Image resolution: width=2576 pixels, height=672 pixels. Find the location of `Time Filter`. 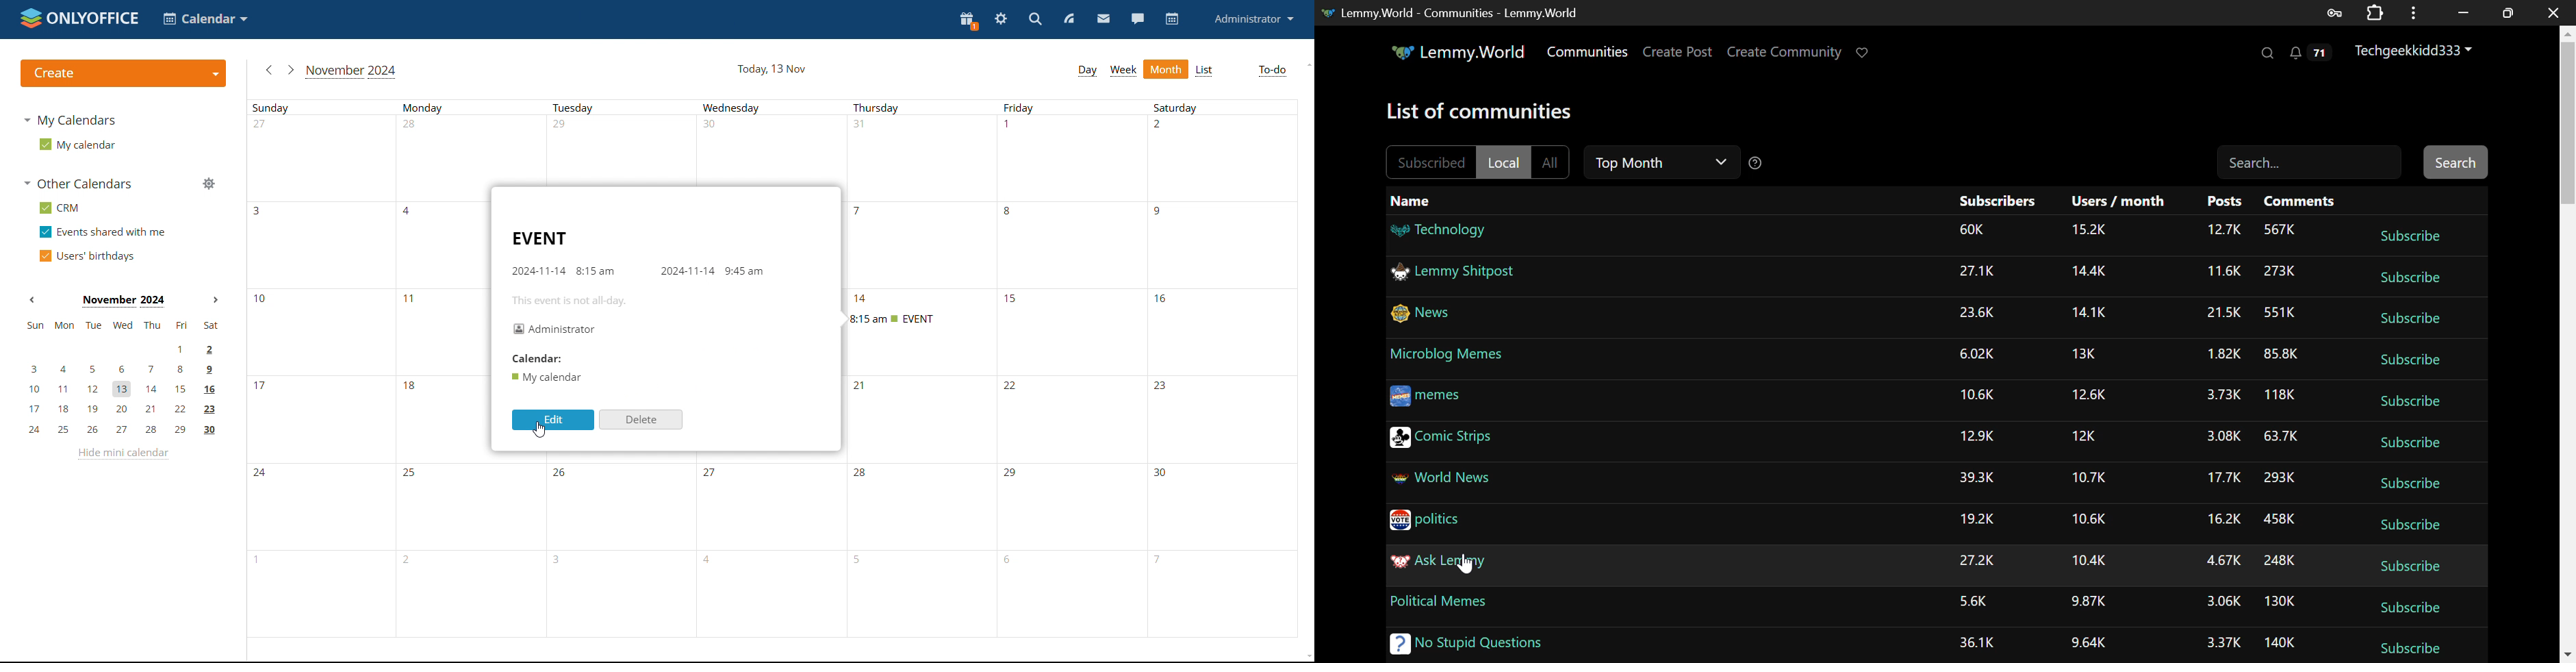

Time Filter is located at coordinates (1658, 160).